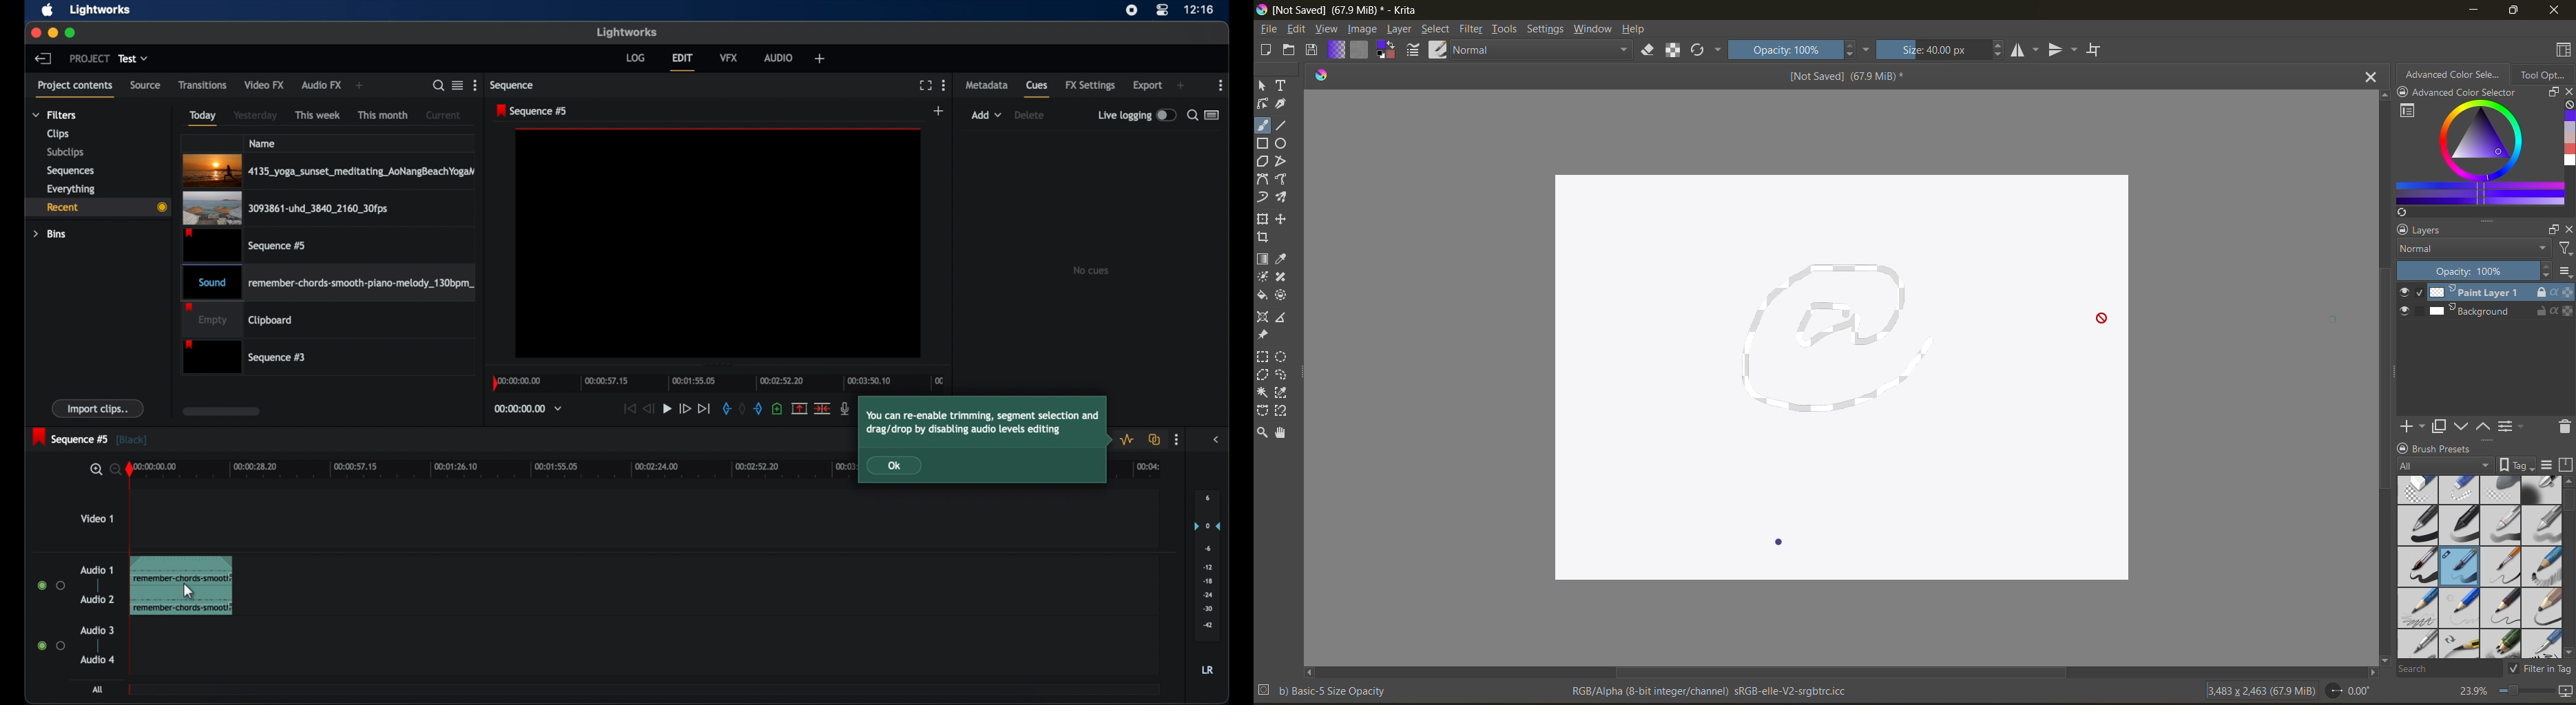  I want to click on play , so click(667, 409).